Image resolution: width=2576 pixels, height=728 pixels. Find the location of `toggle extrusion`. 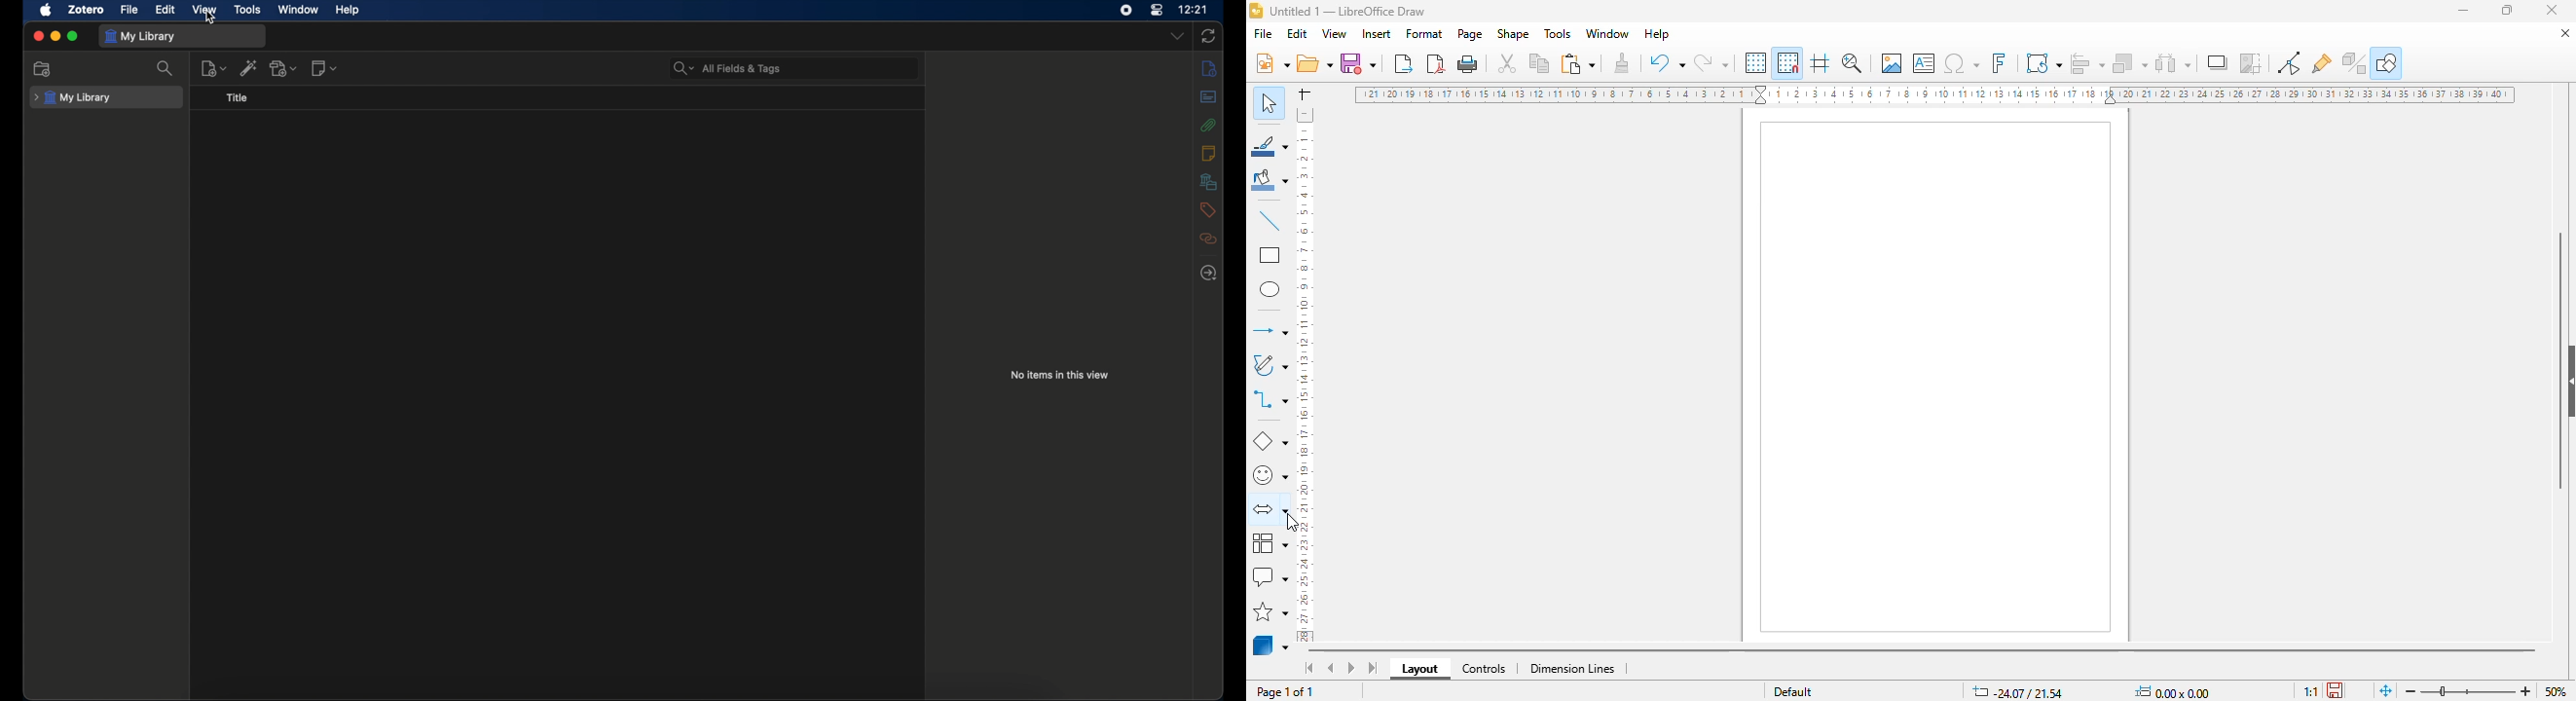

toggle extrusion is located at coordinates (2354, 63).